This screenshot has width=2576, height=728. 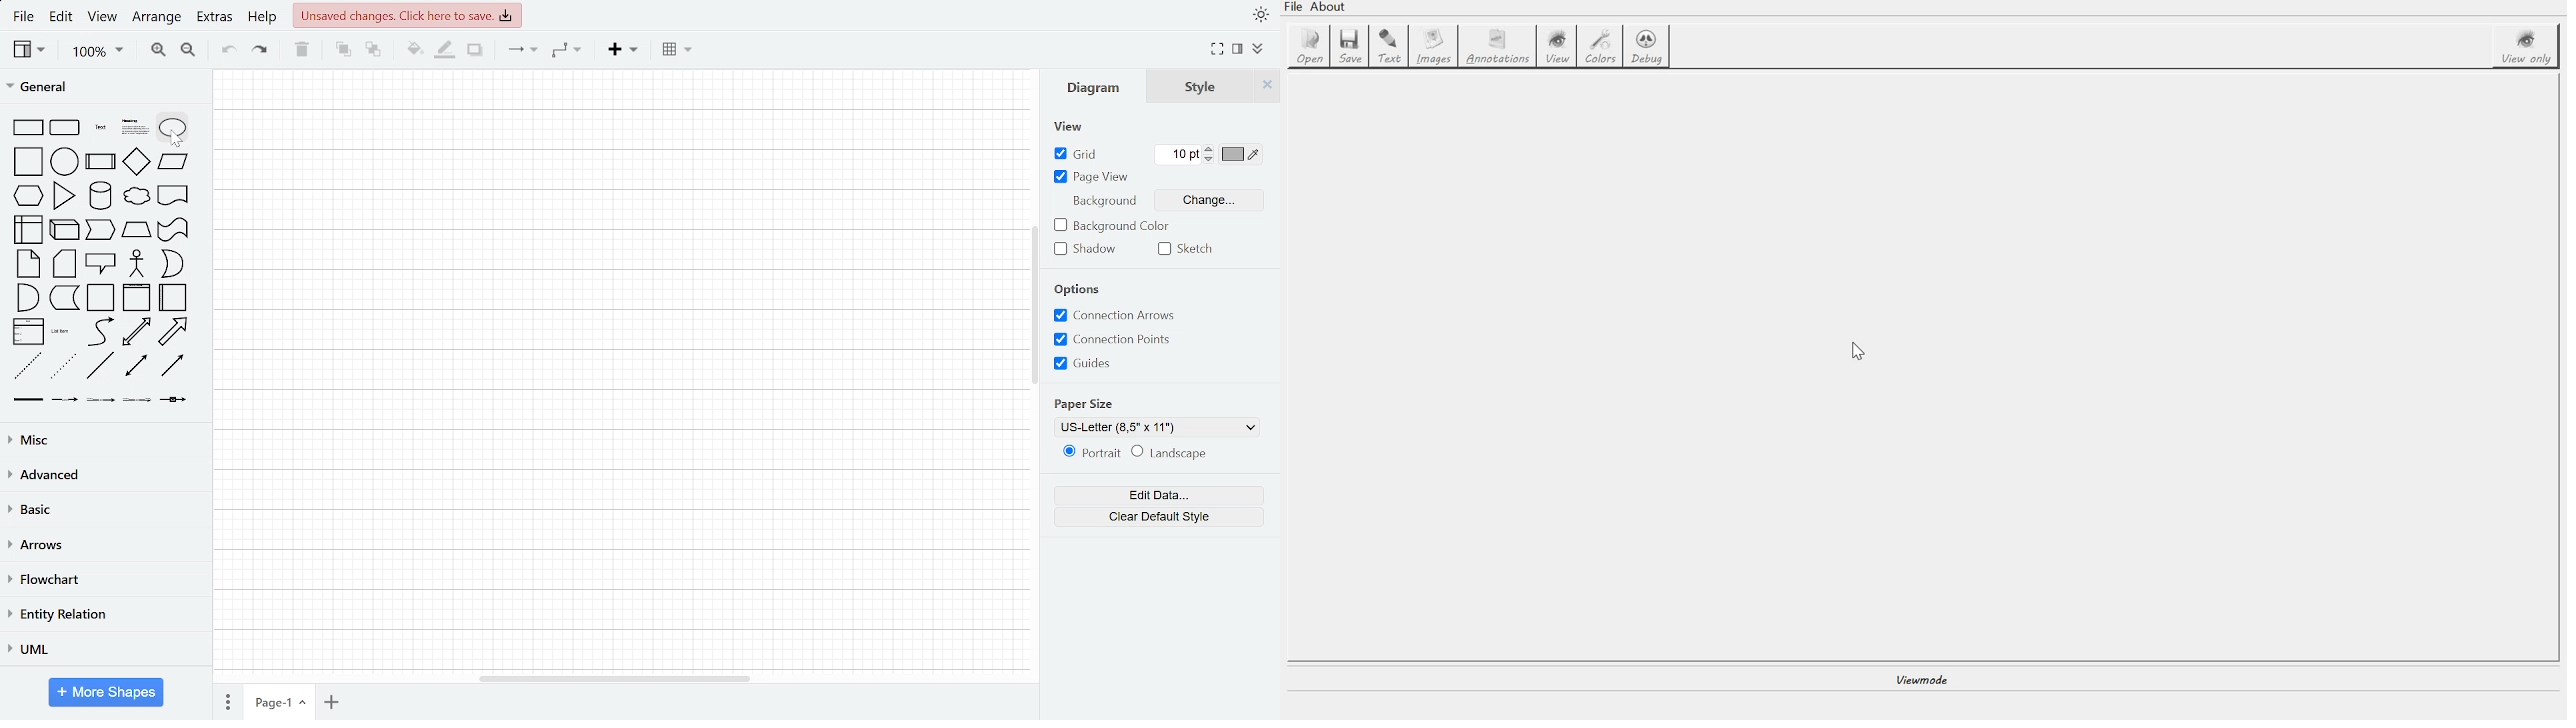 What do you see at coordinates (101, 440) in the screenshot?
I see `Misc` at bounding box center [101, 440].